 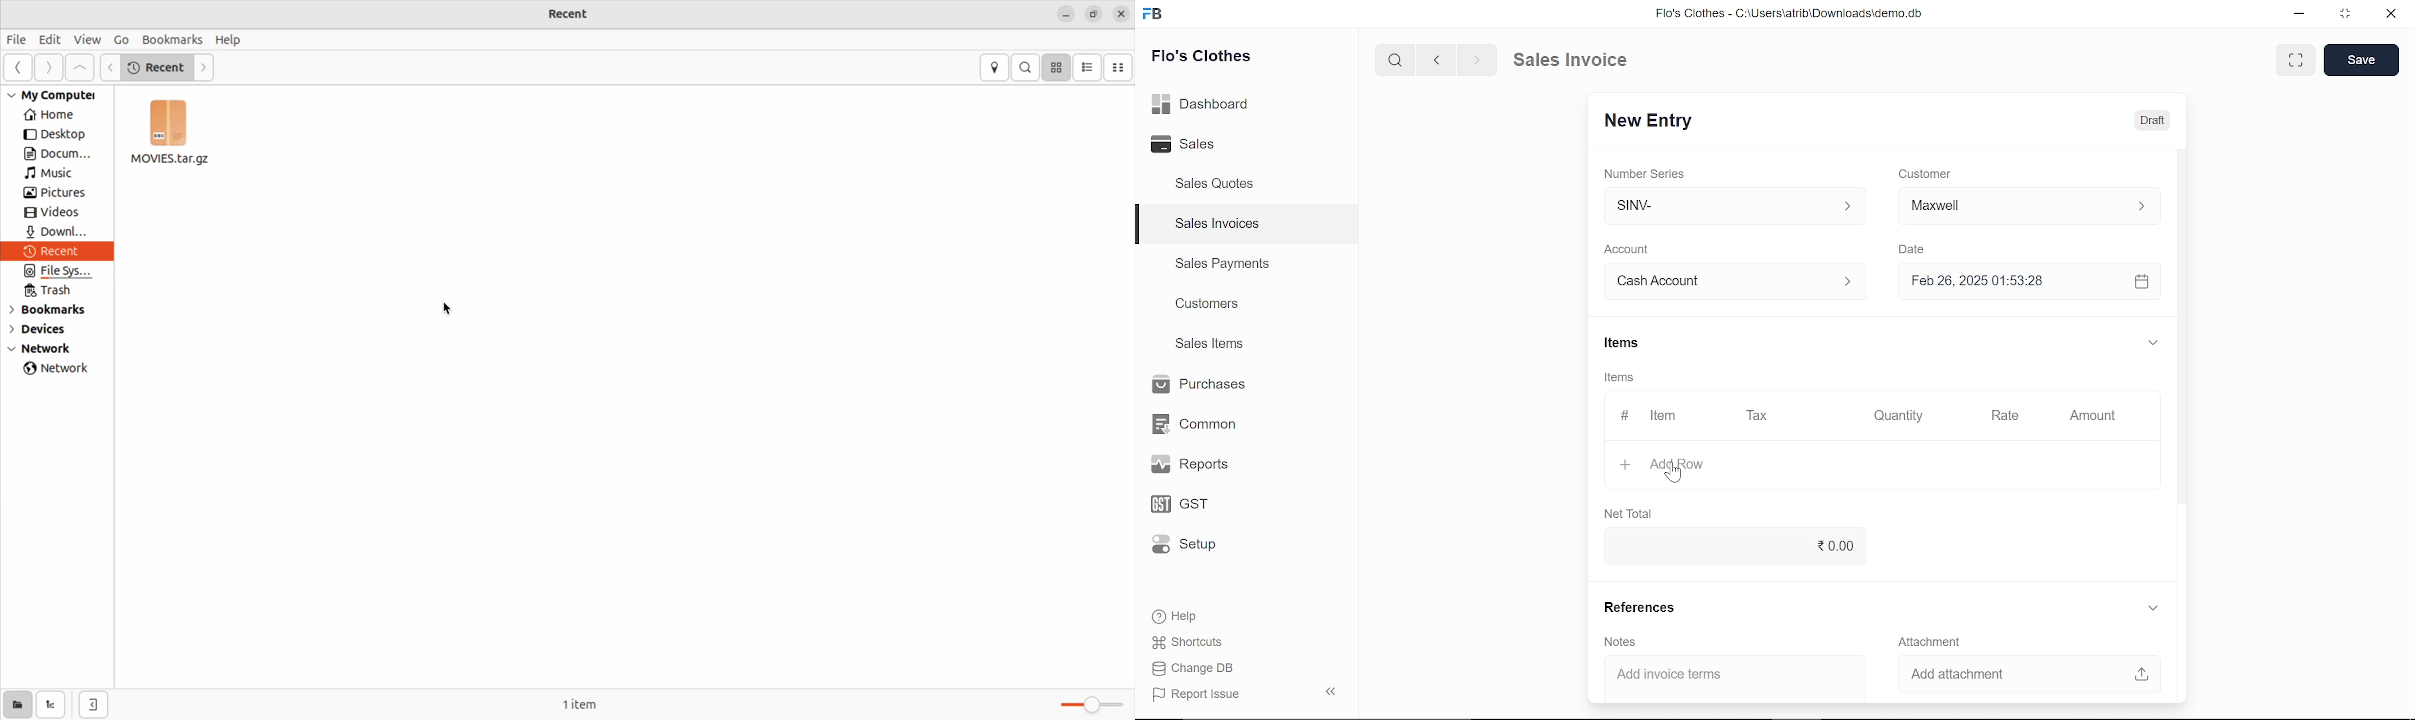 I want to click on Change DB, so click(x=1199, y=668).